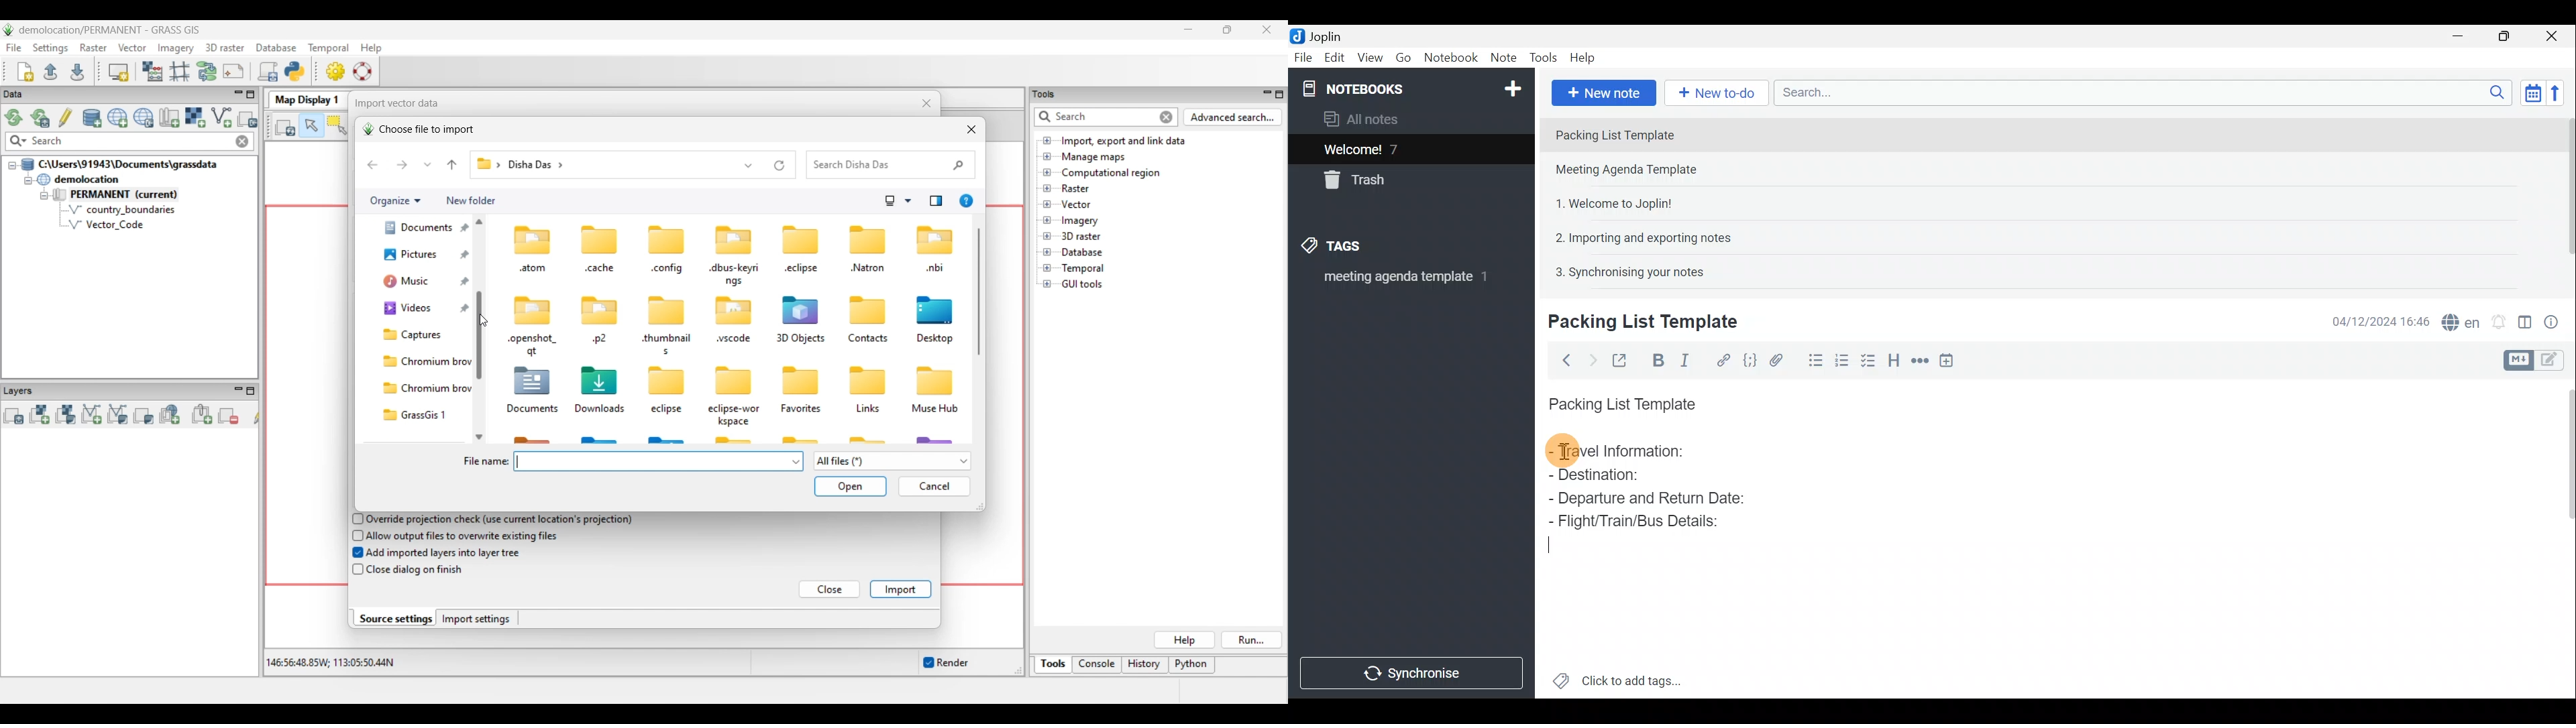  What do you see at coordinates (1545, 58) in the screenshot?
I see `Tools` at bounding box center [1545, 58].